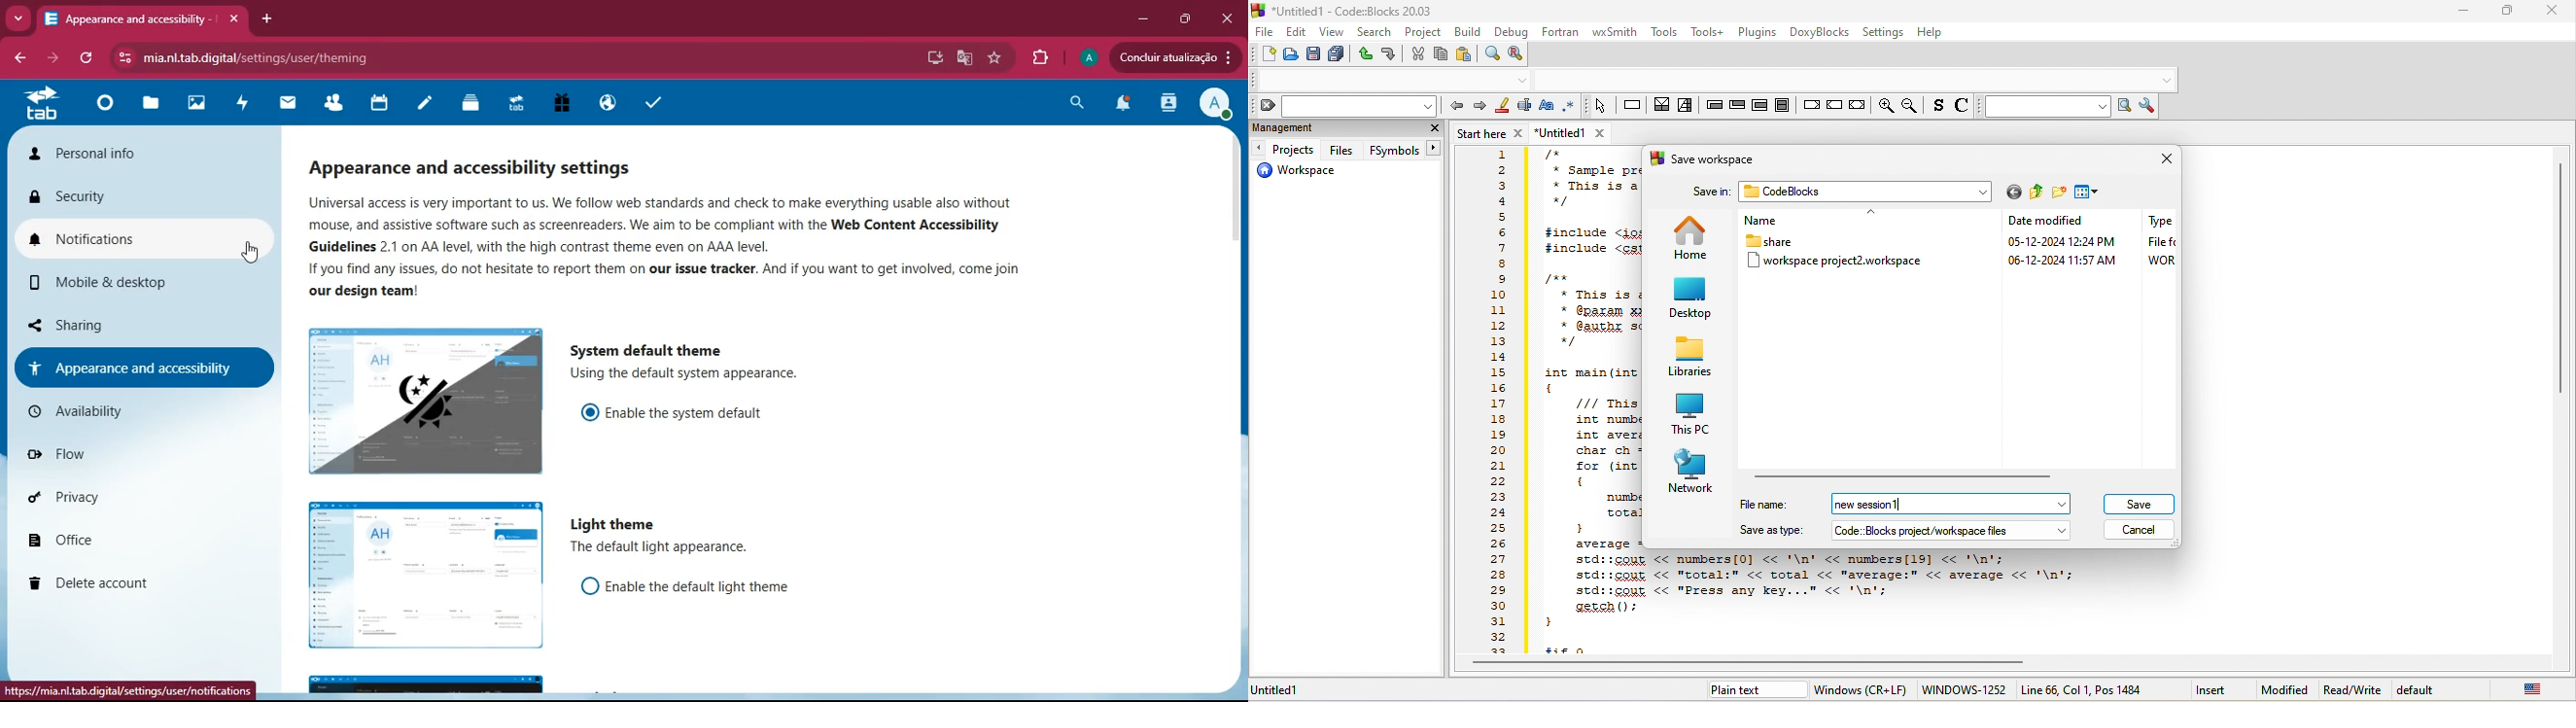  I want to click on tools++, so click(1710, 31).